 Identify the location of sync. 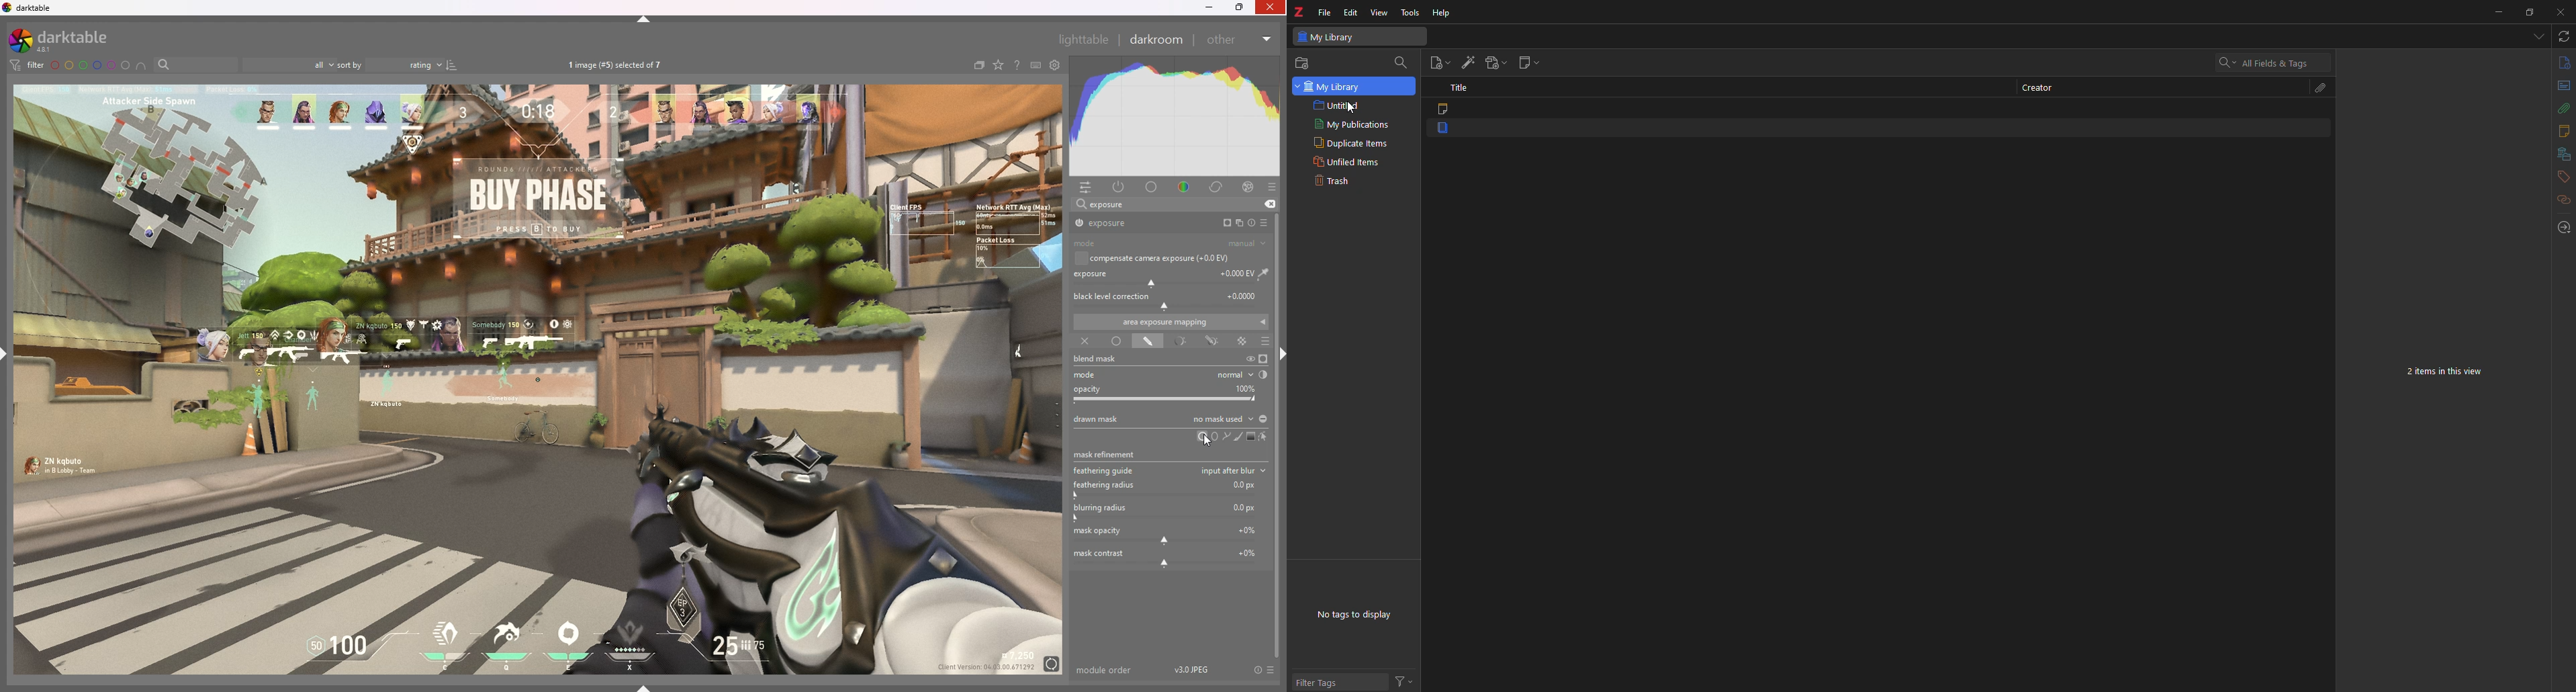
(2565, 37).